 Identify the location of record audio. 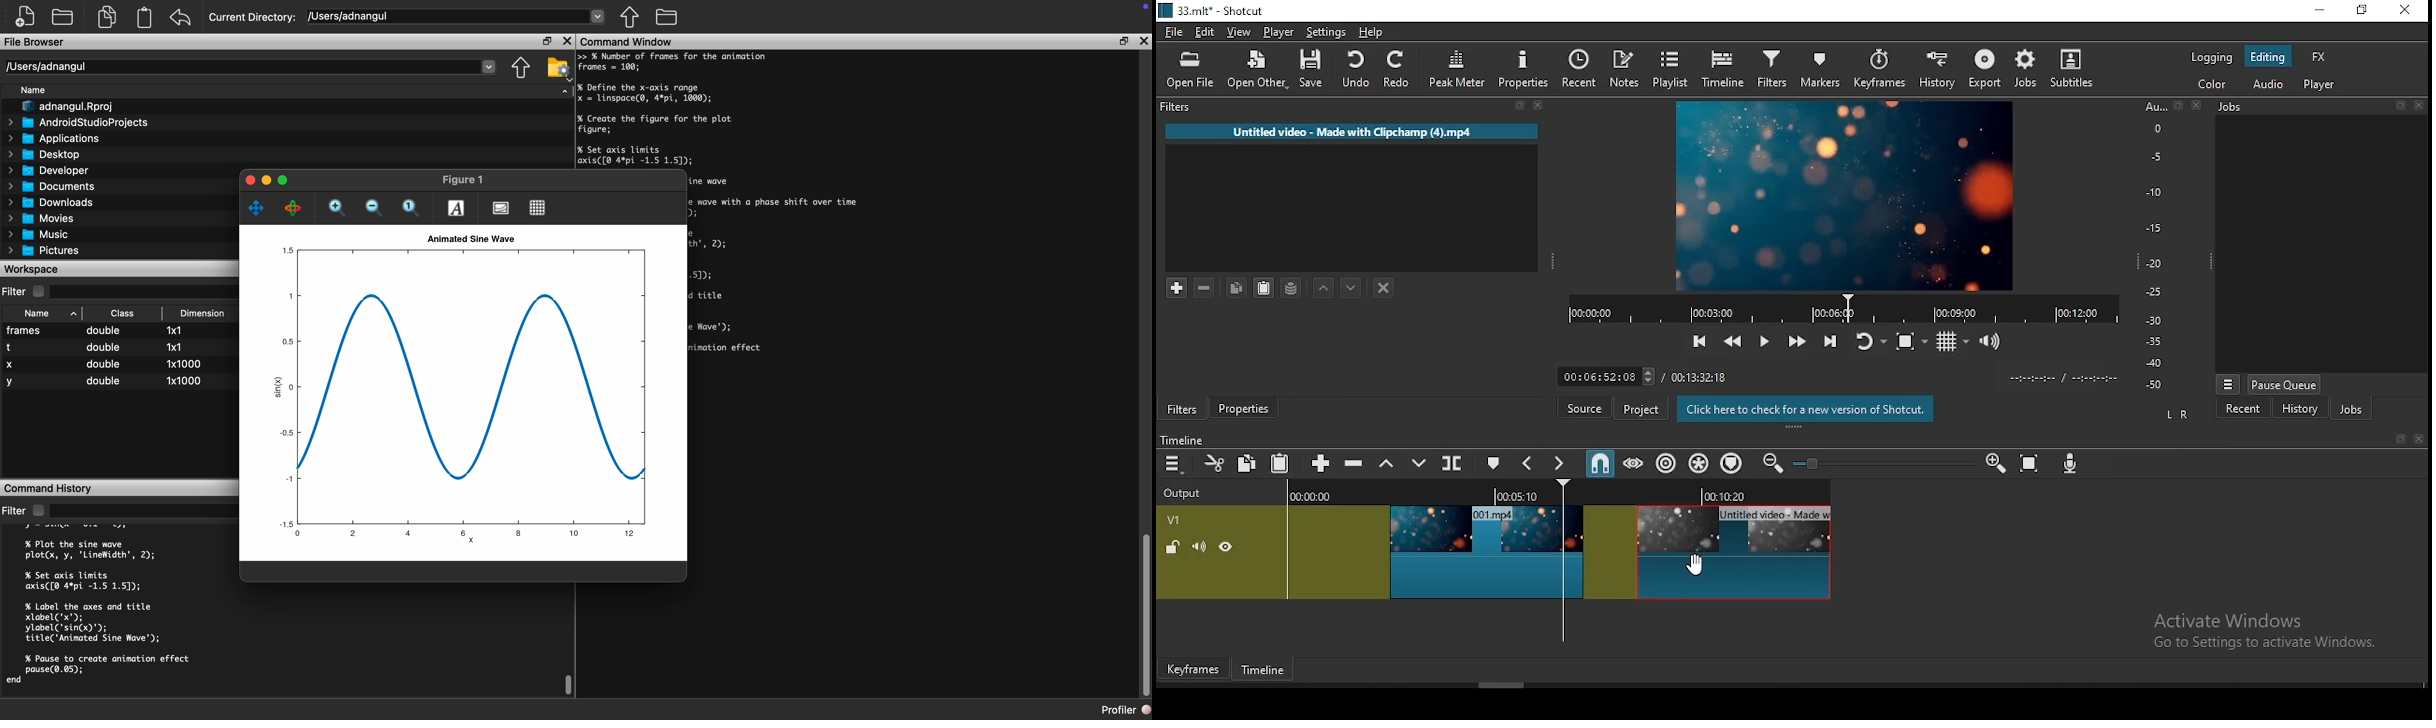
(2072, 466).